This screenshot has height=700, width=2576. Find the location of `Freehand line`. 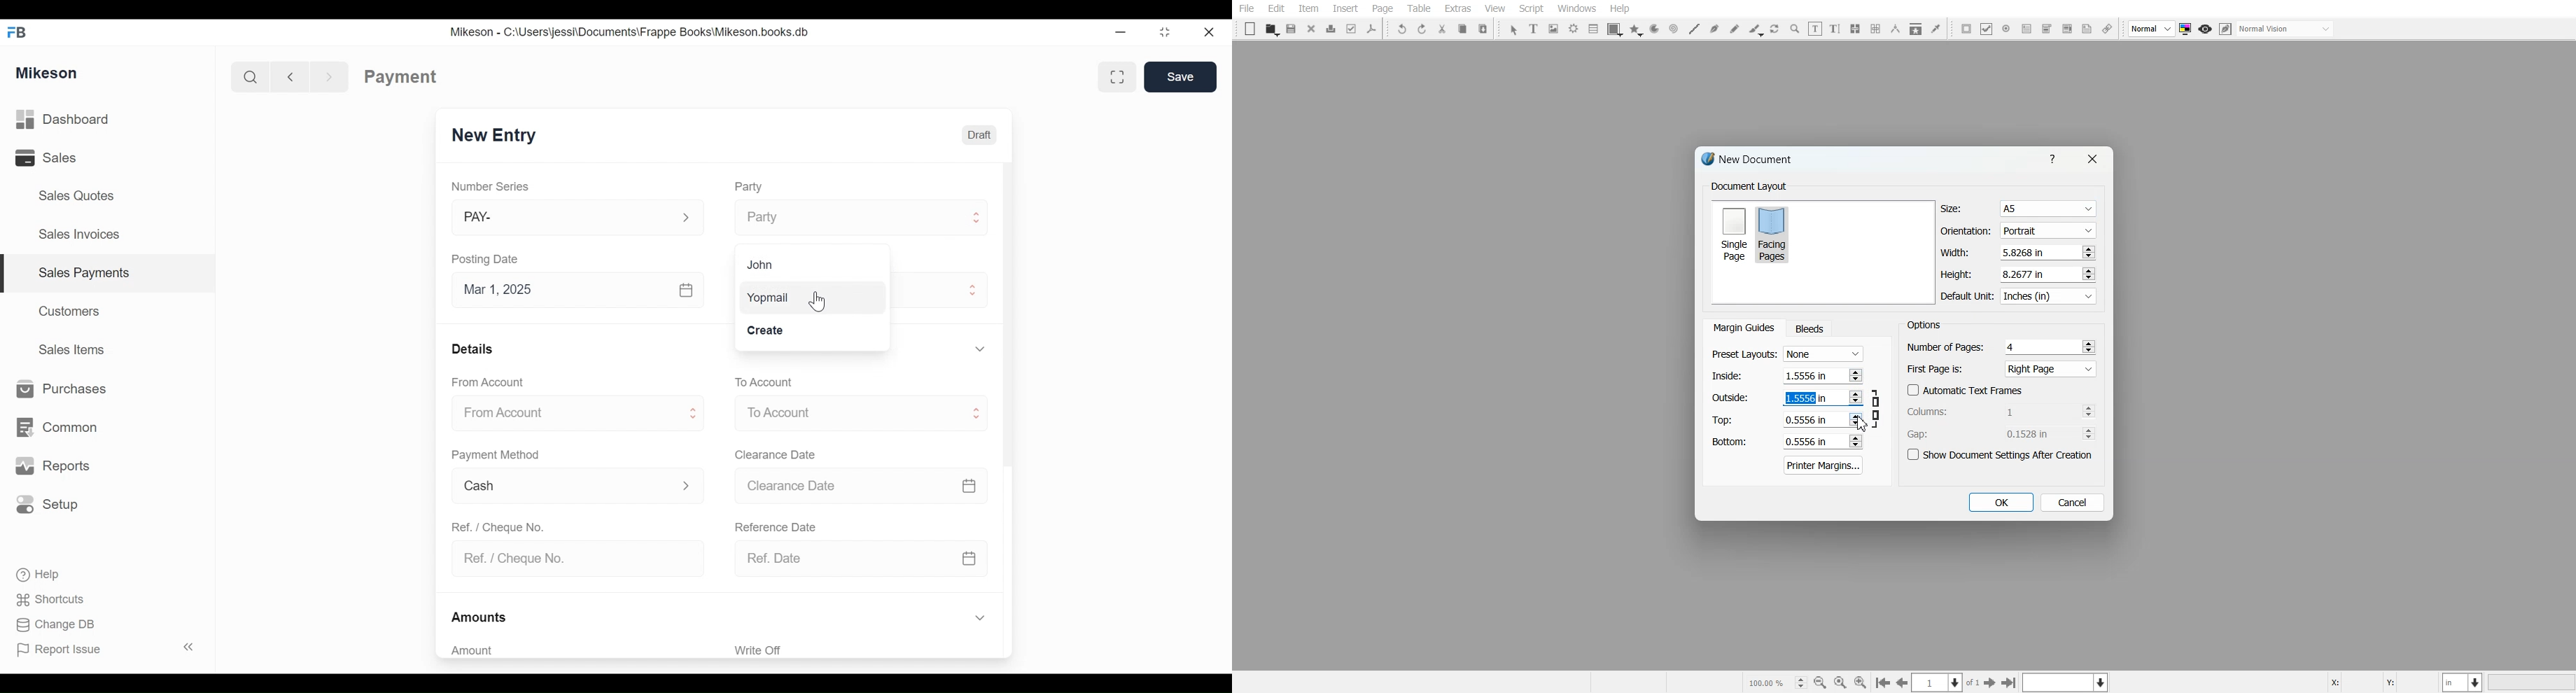

Freehand line is located at coordinates (1735, 29).